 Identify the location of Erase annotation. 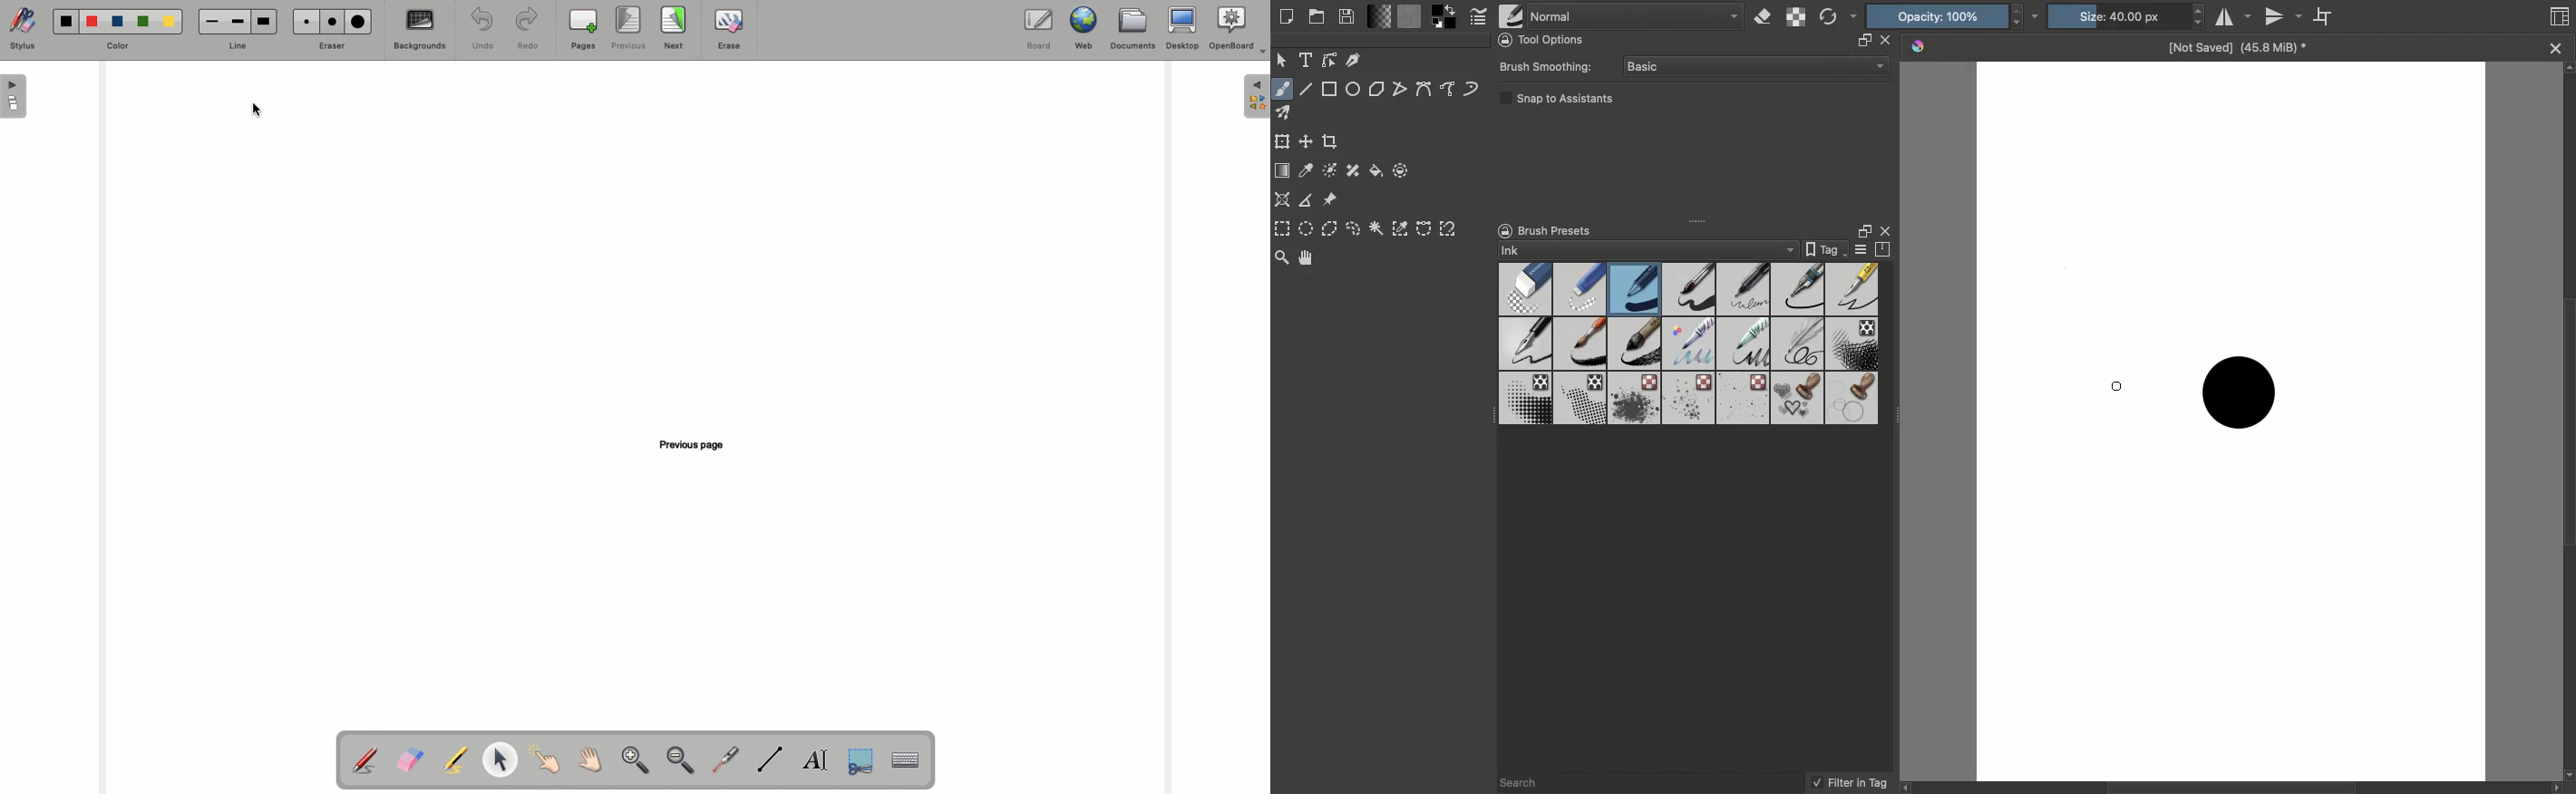
(410, 760).